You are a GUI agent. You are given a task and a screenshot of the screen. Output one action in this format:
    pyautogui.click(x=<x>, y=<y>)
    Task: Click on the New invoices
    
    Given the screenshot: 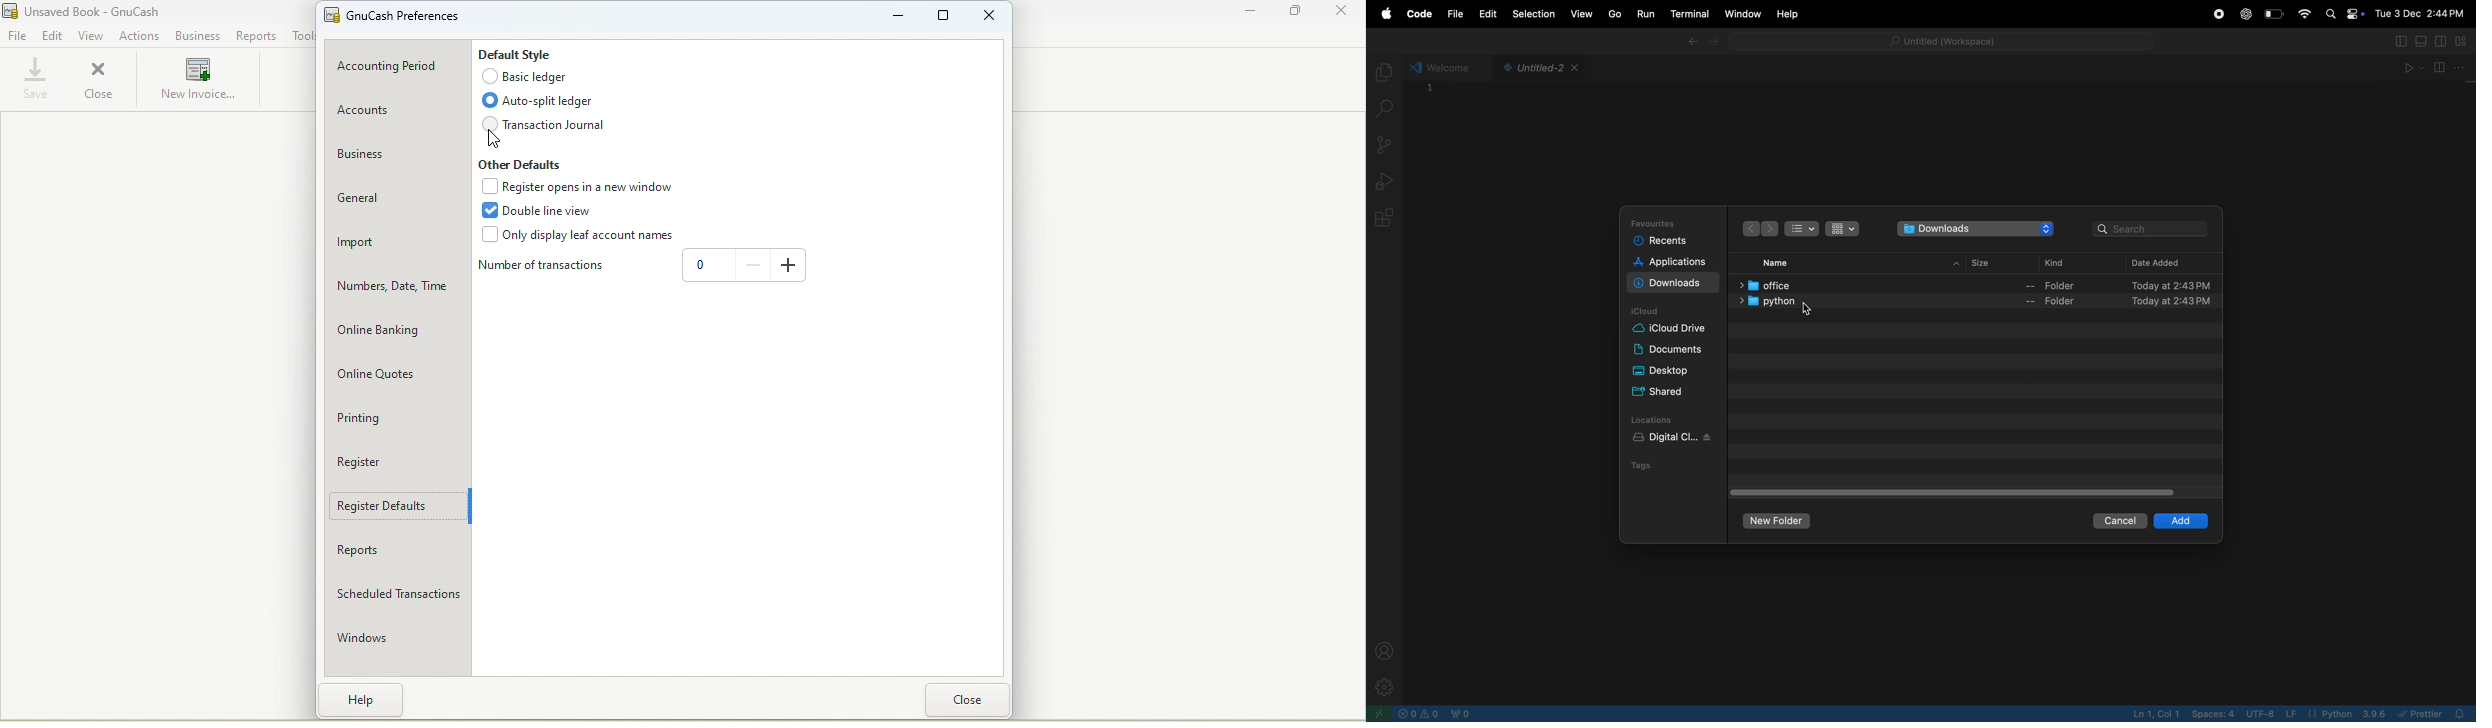 What is the action you would take?
    pyautogui.click(x=194, y=82)
    